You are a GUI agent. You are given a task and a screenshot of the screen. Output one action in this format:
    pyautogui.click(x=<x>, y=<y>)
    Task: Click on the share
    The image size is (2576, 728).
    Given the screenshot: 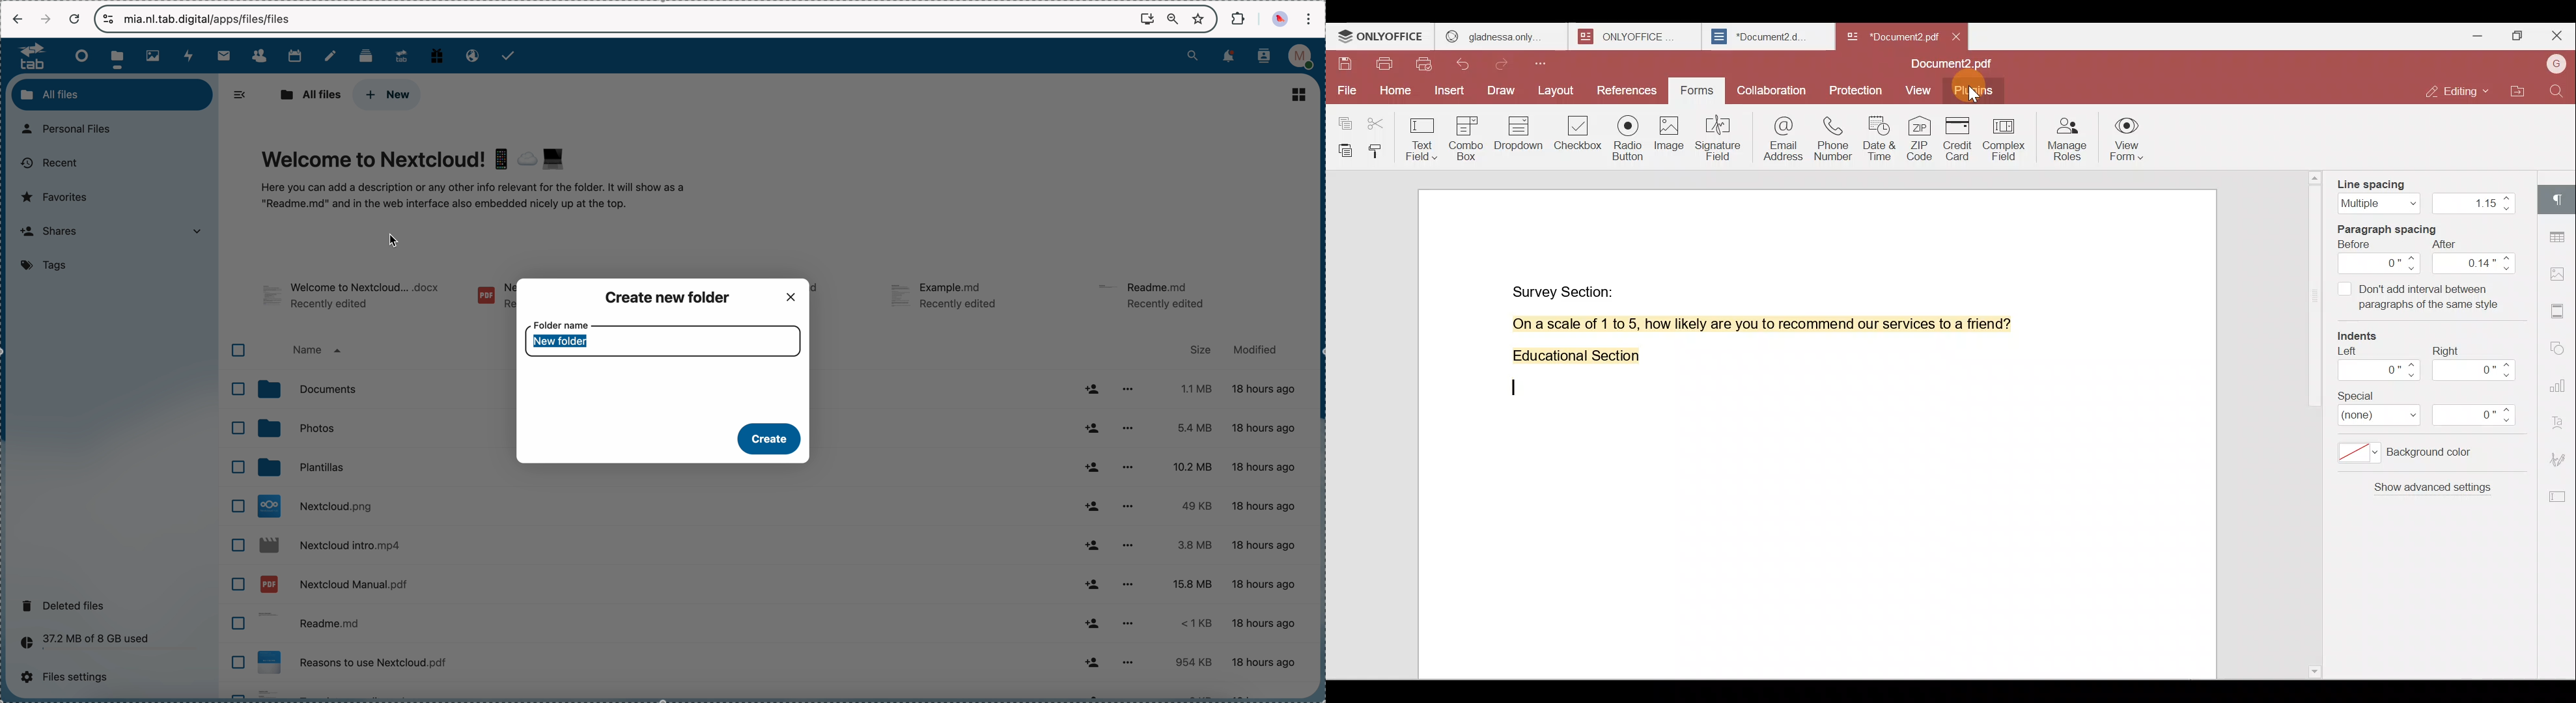 What is the action you would take?
    pyautogui.click(x=1094, y=582)
    